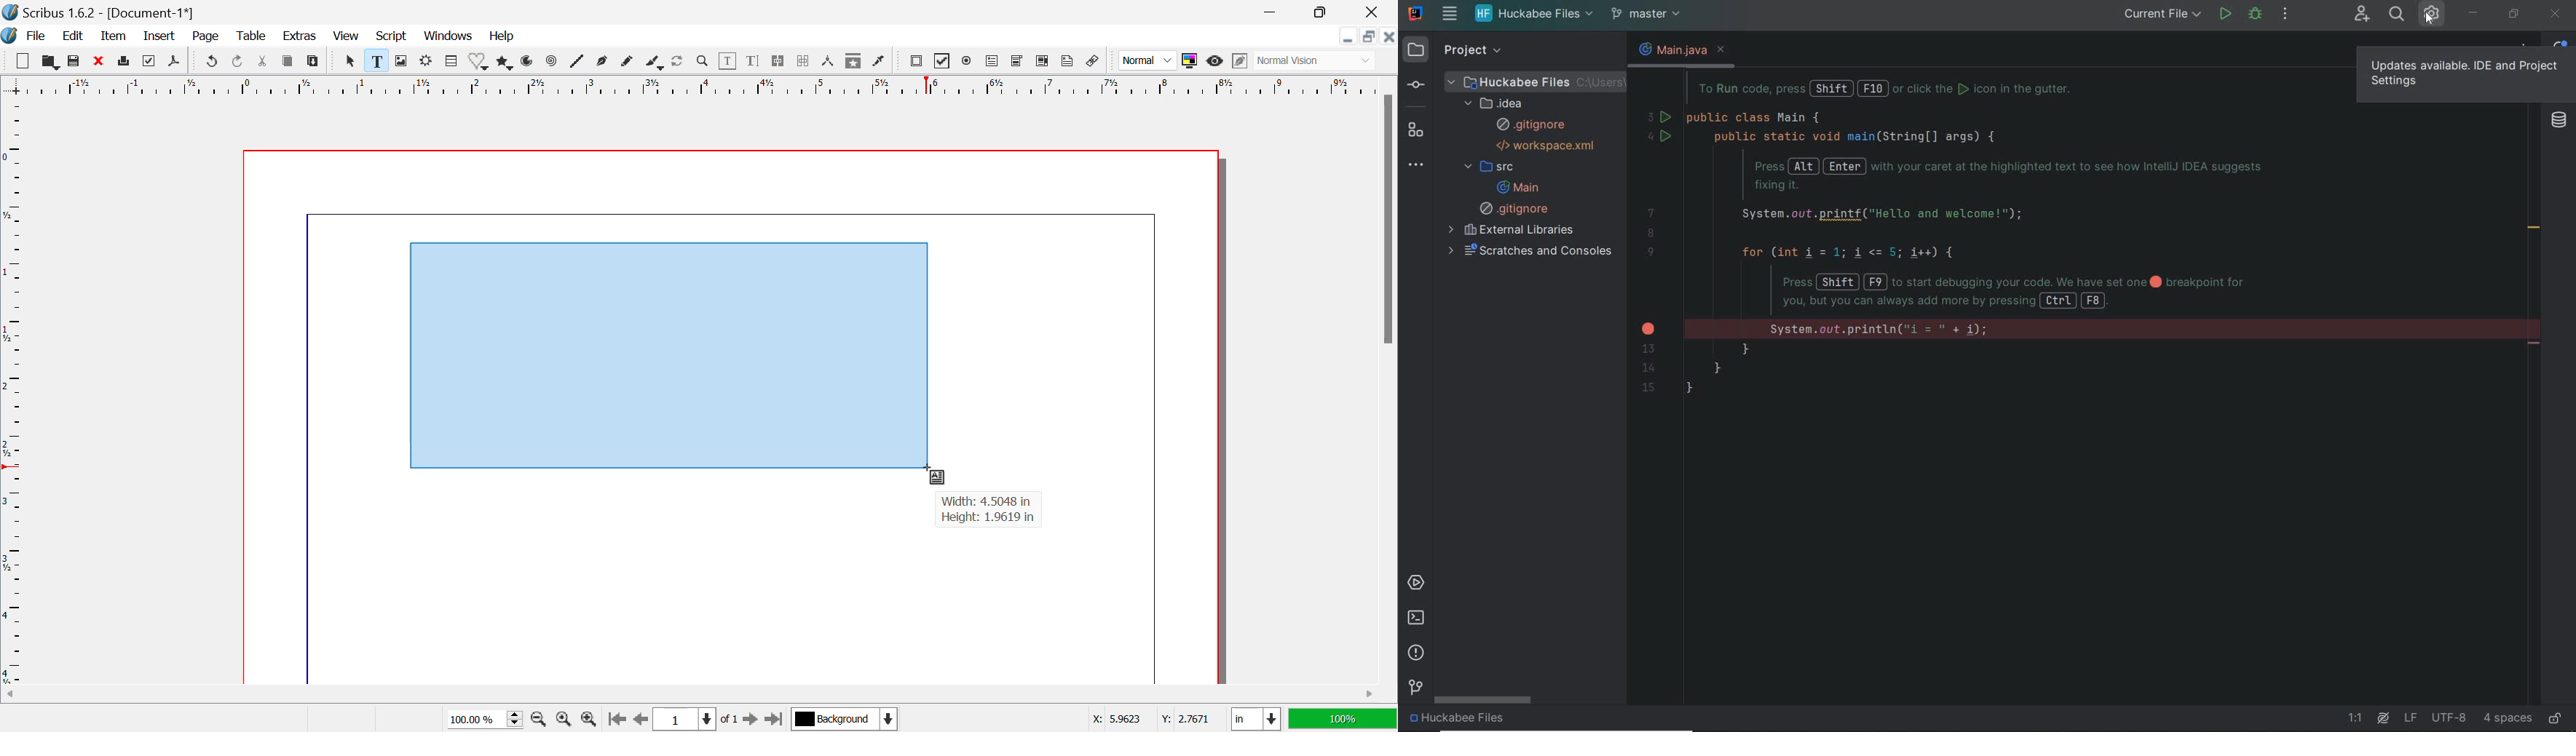 This screenshot has width=2576, height=756. Describe the element at coordinates (628, 64) in the screenshot. I see `Freehand Line` at that location.